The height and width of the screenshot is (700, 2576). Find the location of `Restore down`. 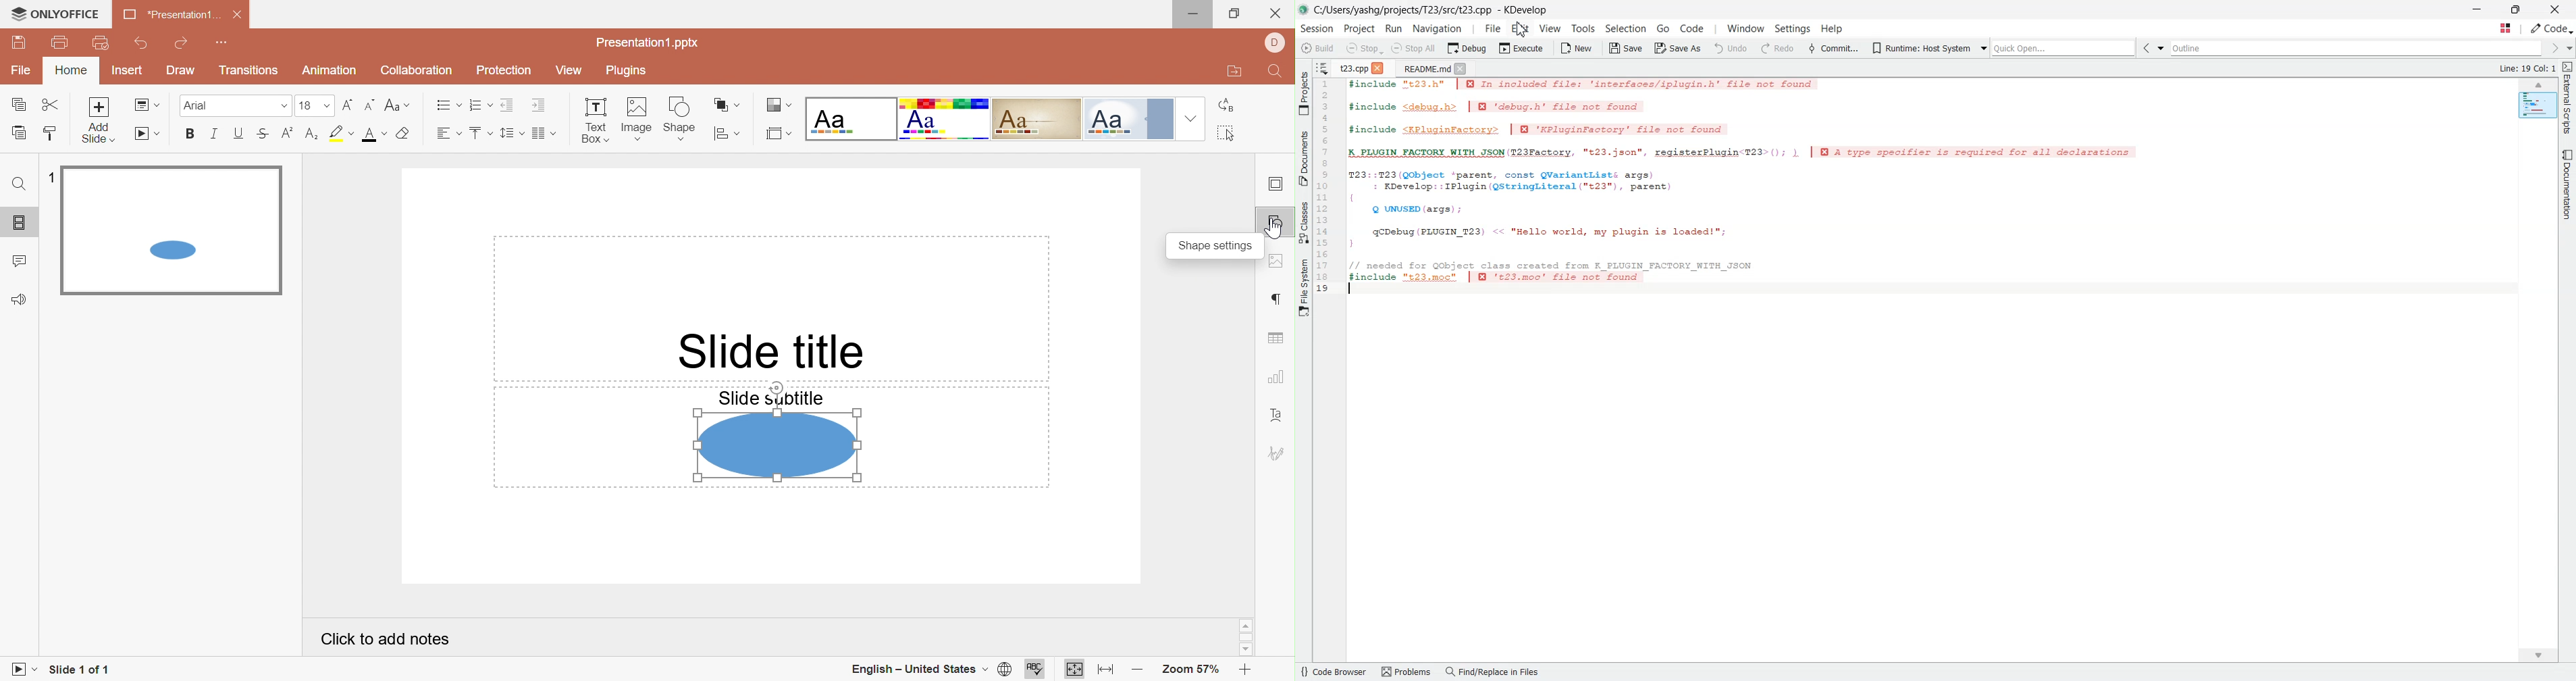

Restore down is located at coordinates (1232, 15).